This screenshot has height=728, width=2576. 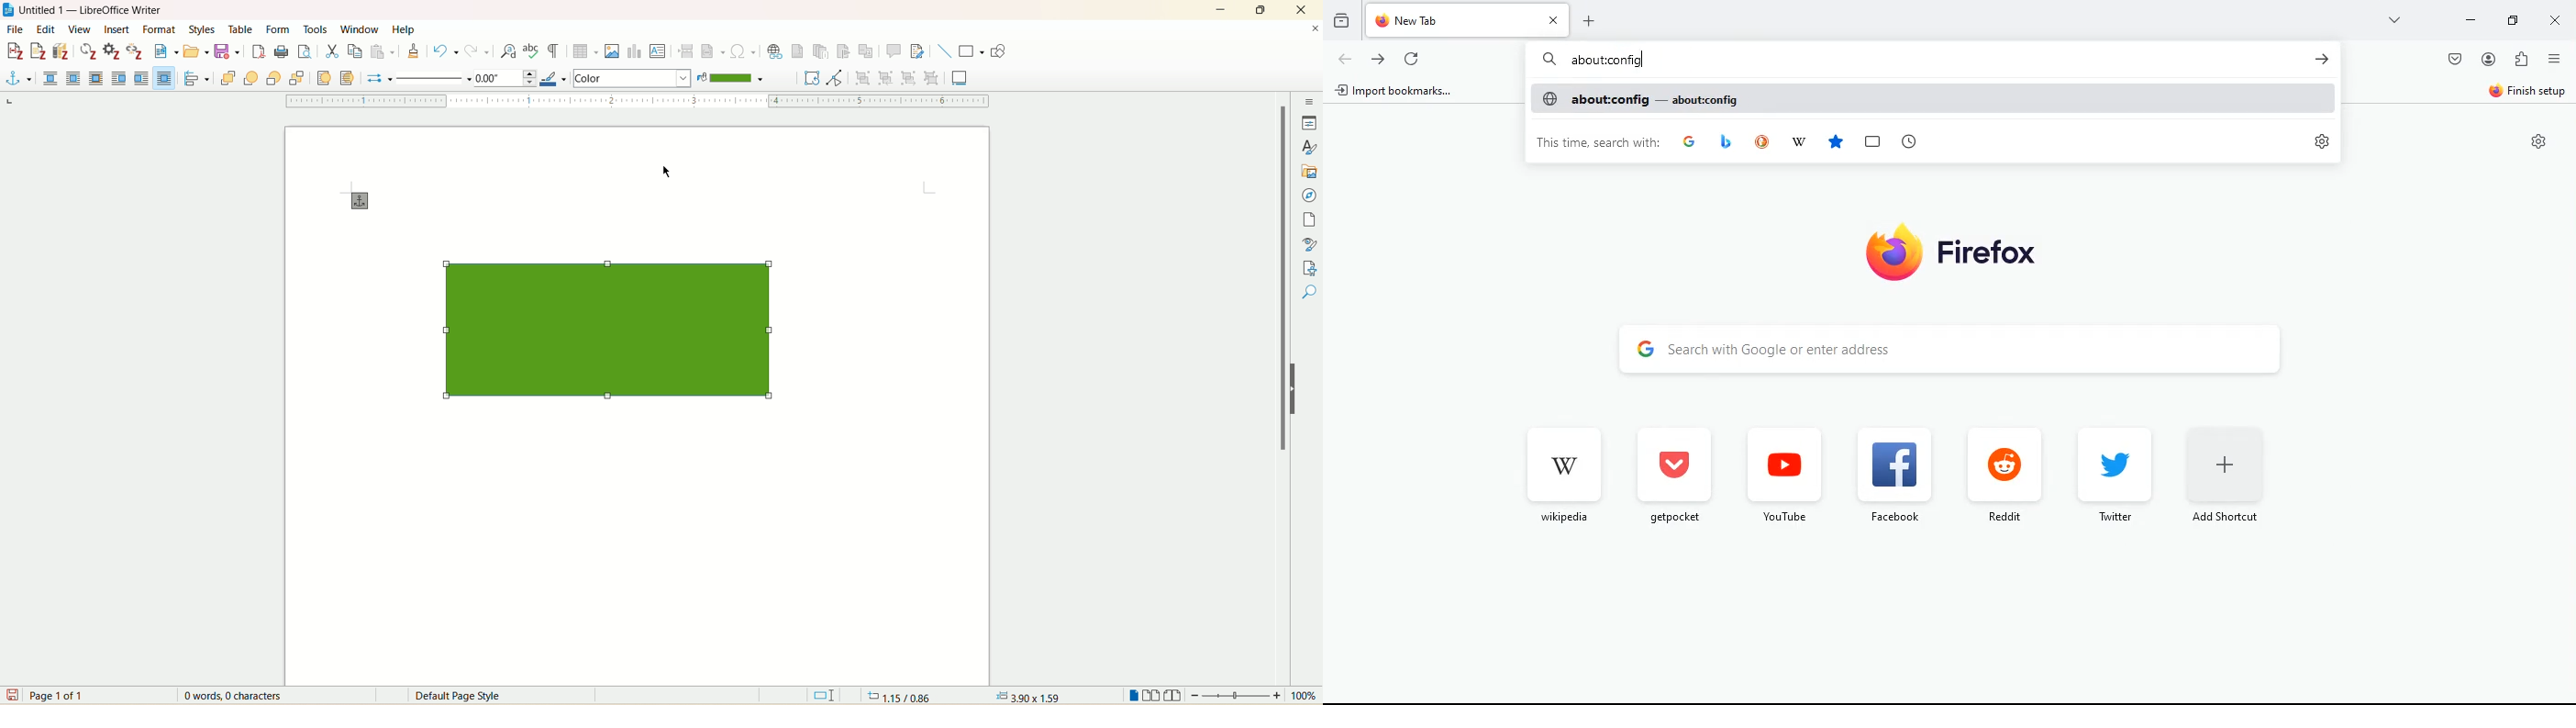 What do you see at coordinates (587, 53) in the screenshot?
I see `insert table` at bounding box center [587, 53].